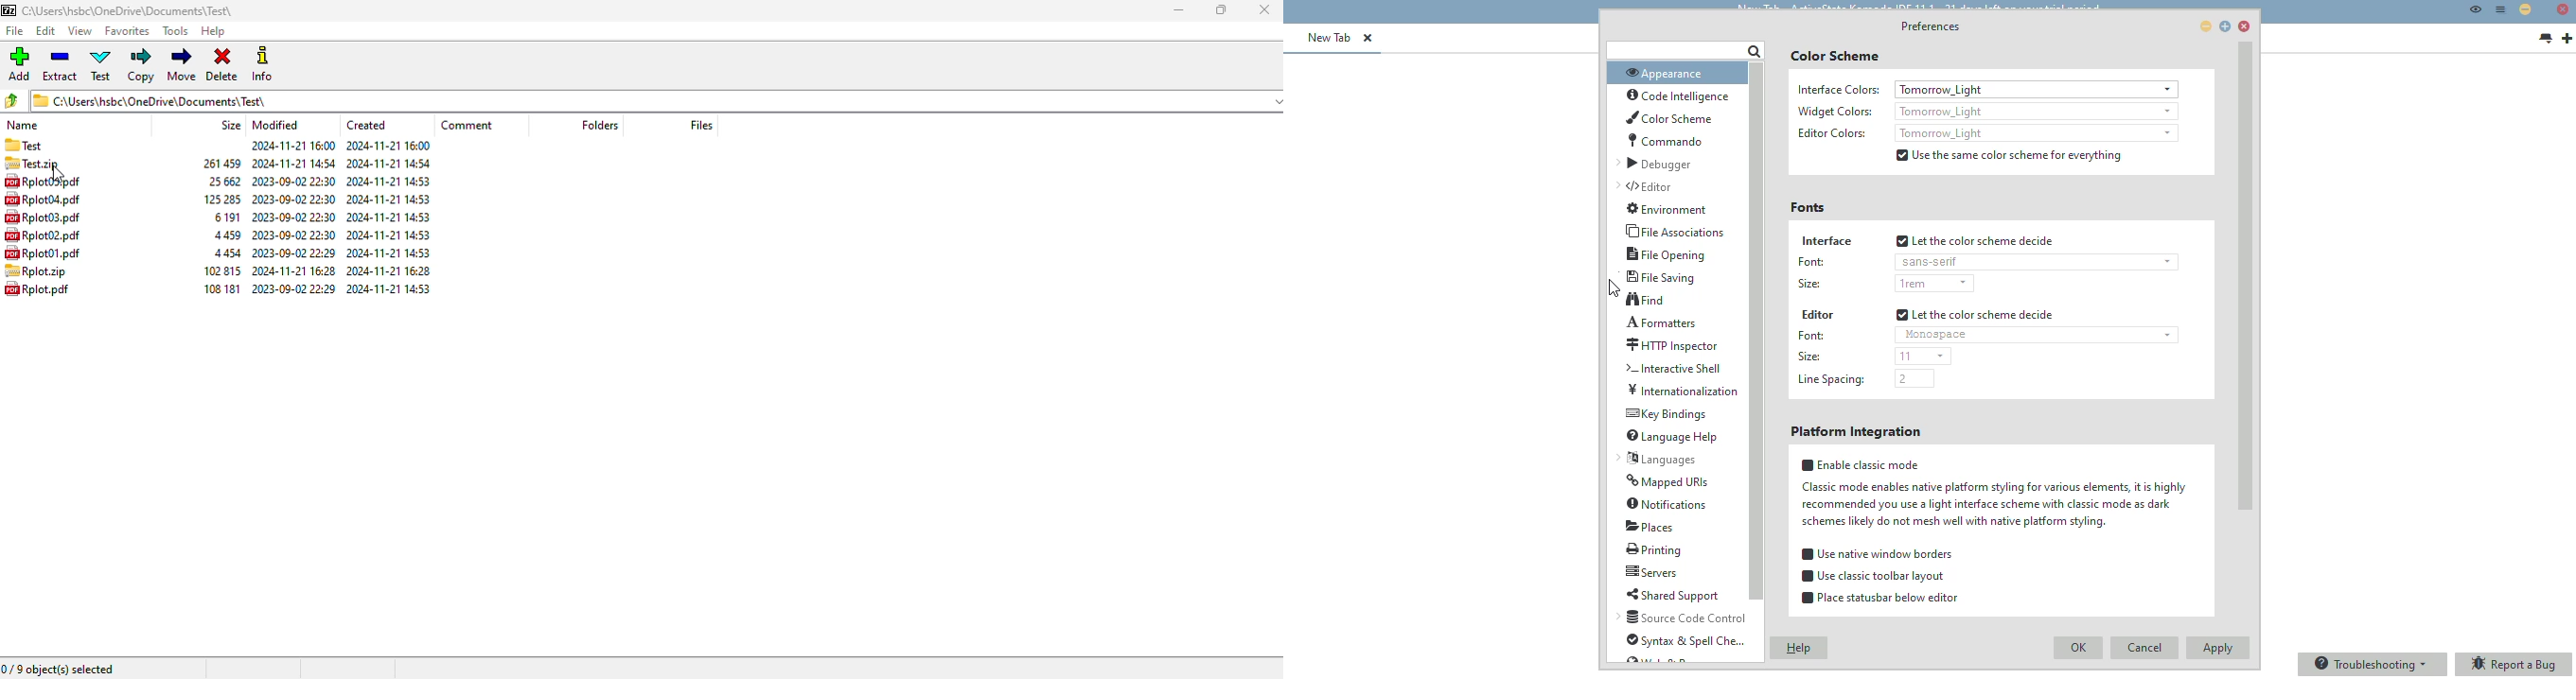  Describe the element at coordinates (1177, 10) in the screenshot. I see `minimize` at that location.